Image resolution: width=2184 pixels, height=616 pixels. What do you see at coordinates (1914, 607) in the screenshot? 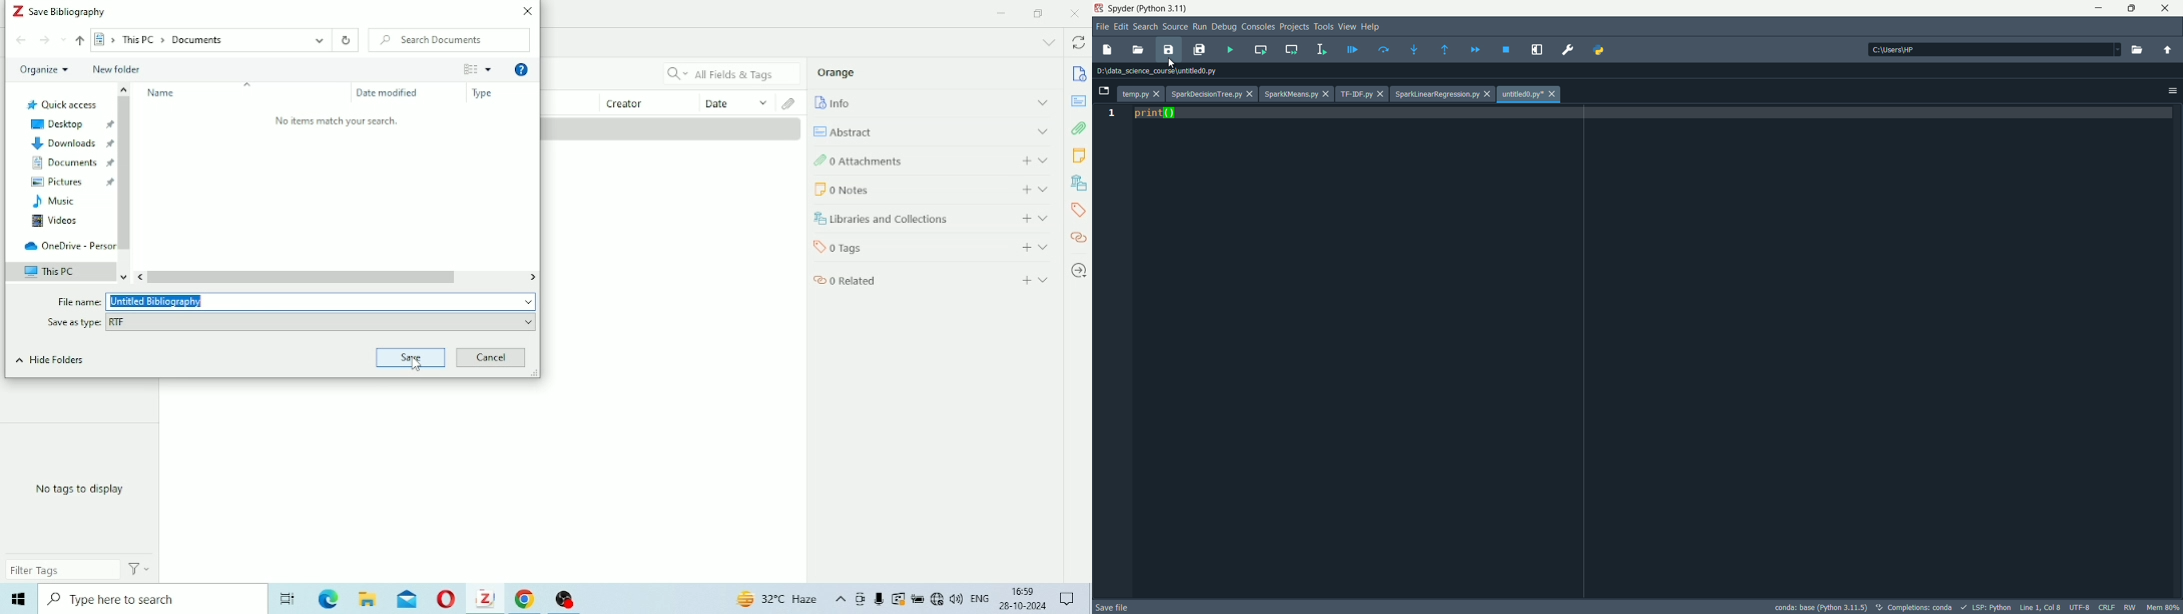
I see `completion:conda` at bounding box center [1914, 607].